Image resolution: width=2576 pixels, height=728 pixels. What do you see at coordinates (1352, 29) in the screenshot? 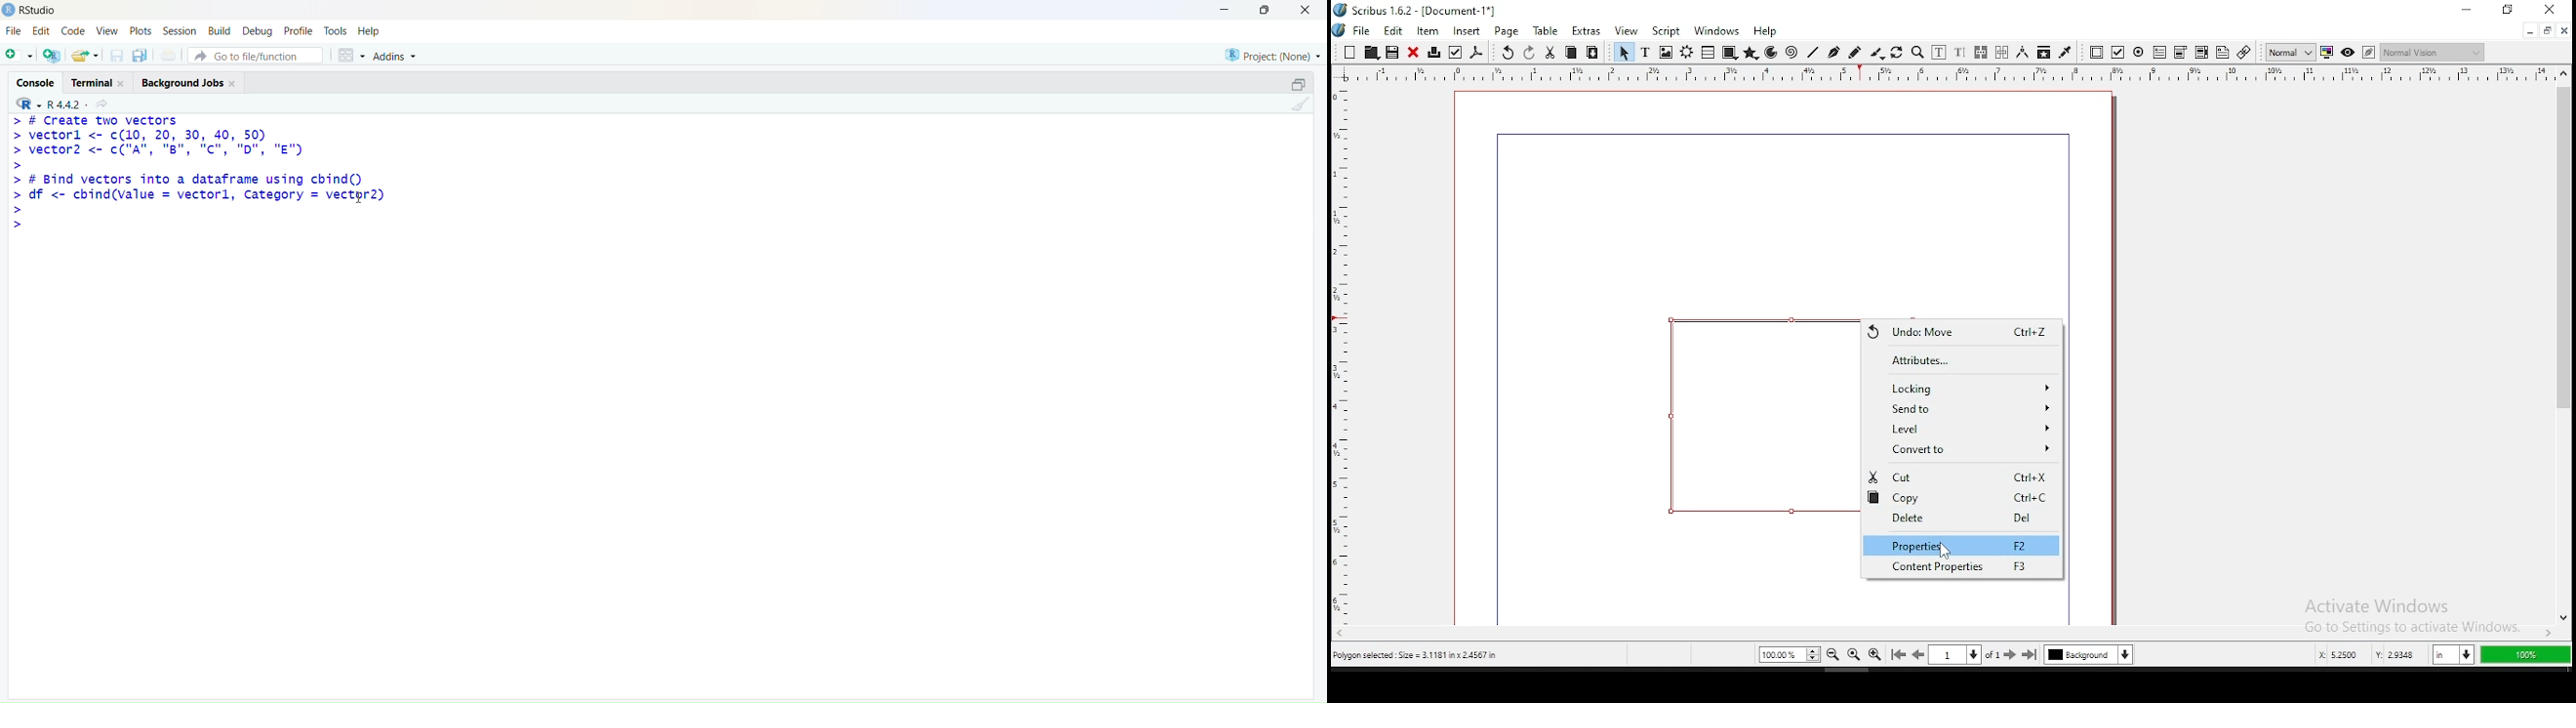
I see `file` at bounding box center [1352, 29].